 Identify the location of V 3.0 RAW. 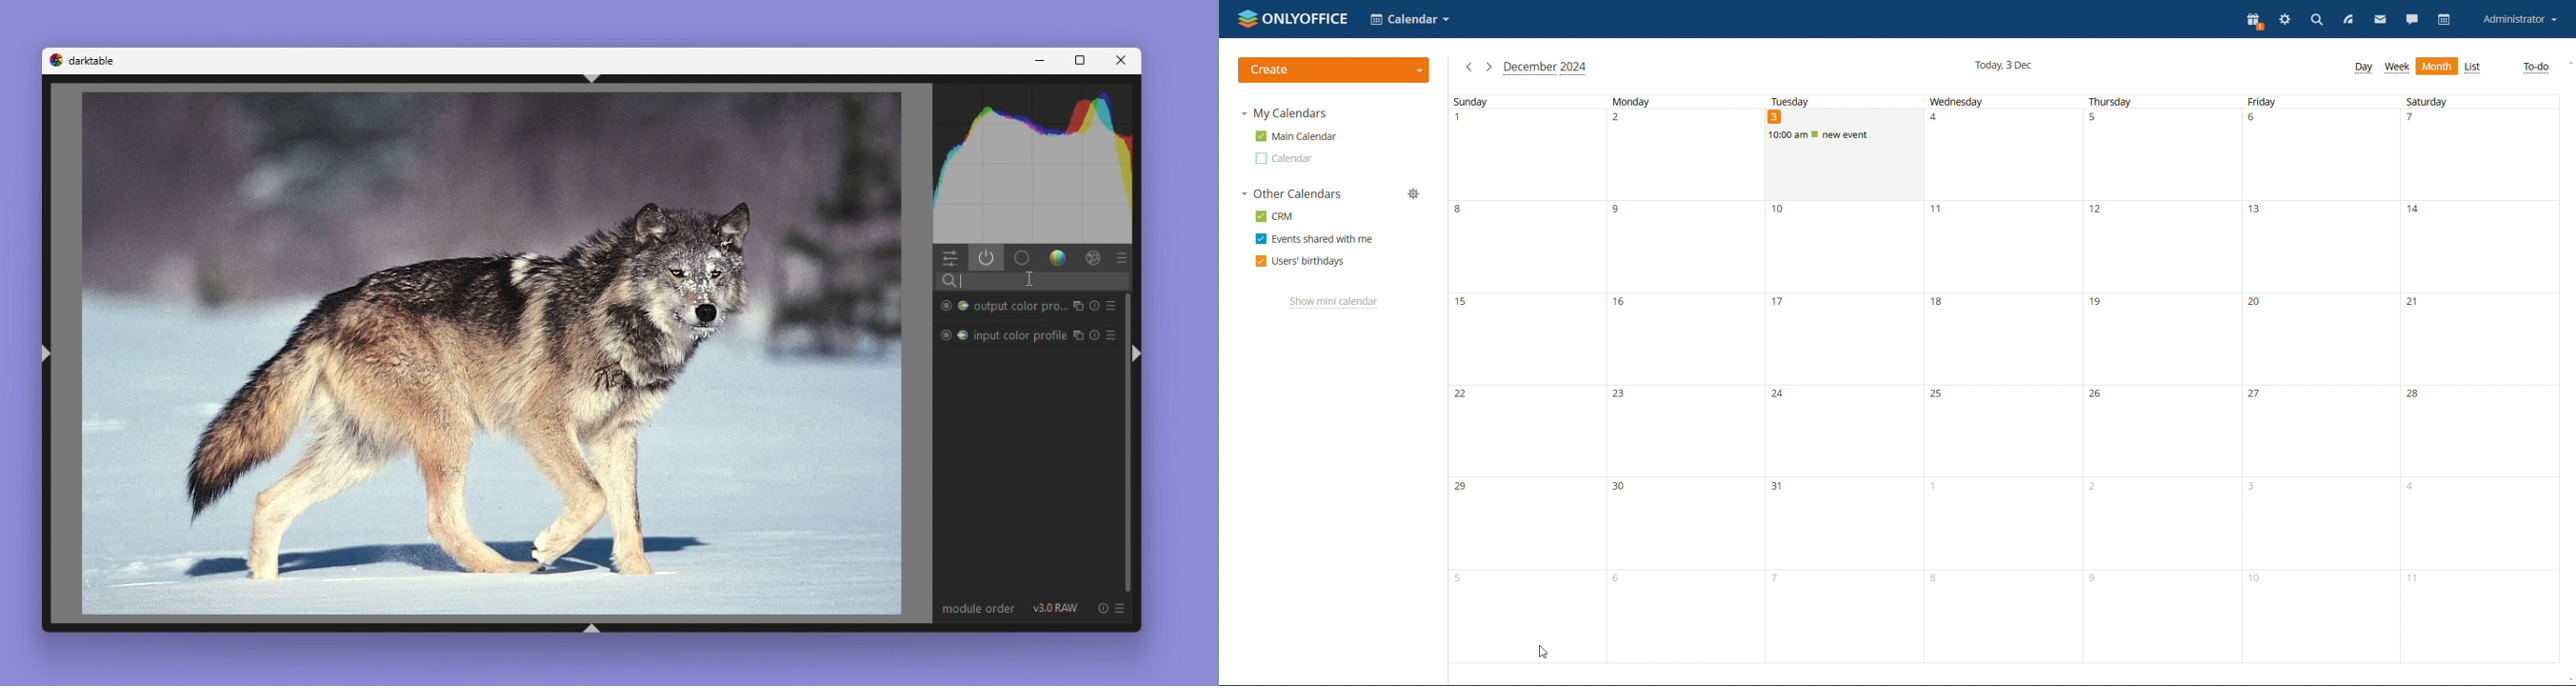
(1055, 608).